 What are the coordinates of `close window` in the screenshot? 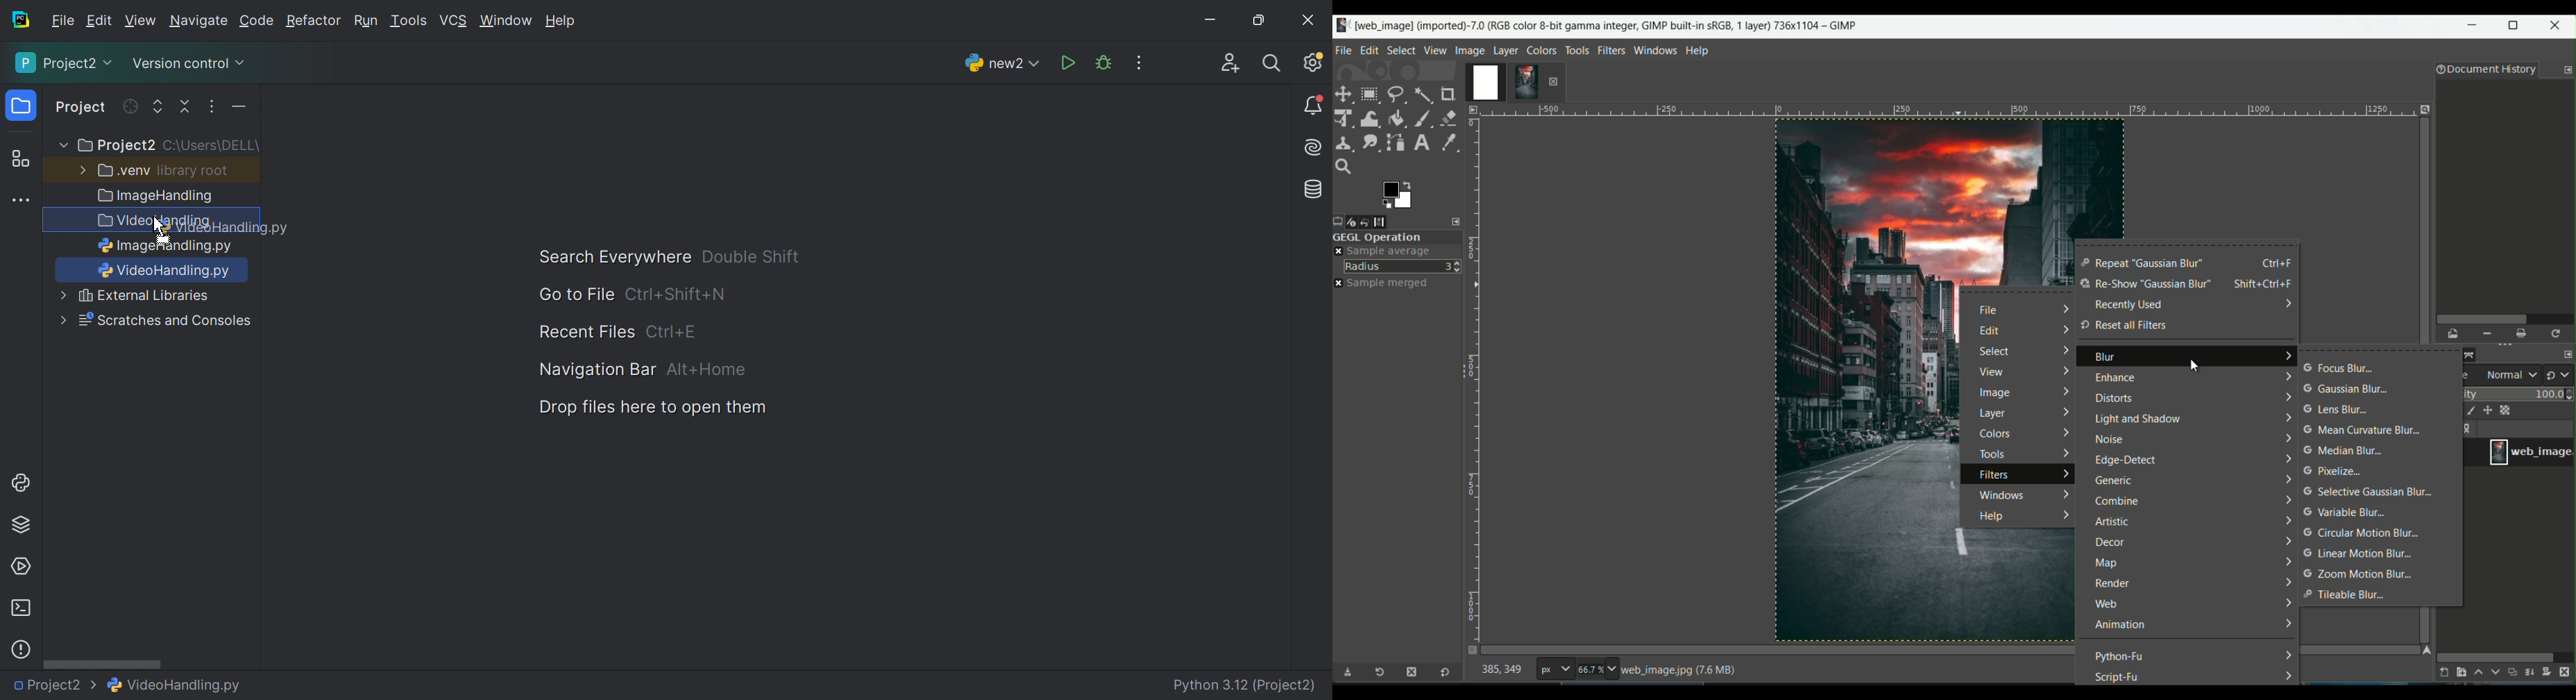 It's located at (2558, 27).